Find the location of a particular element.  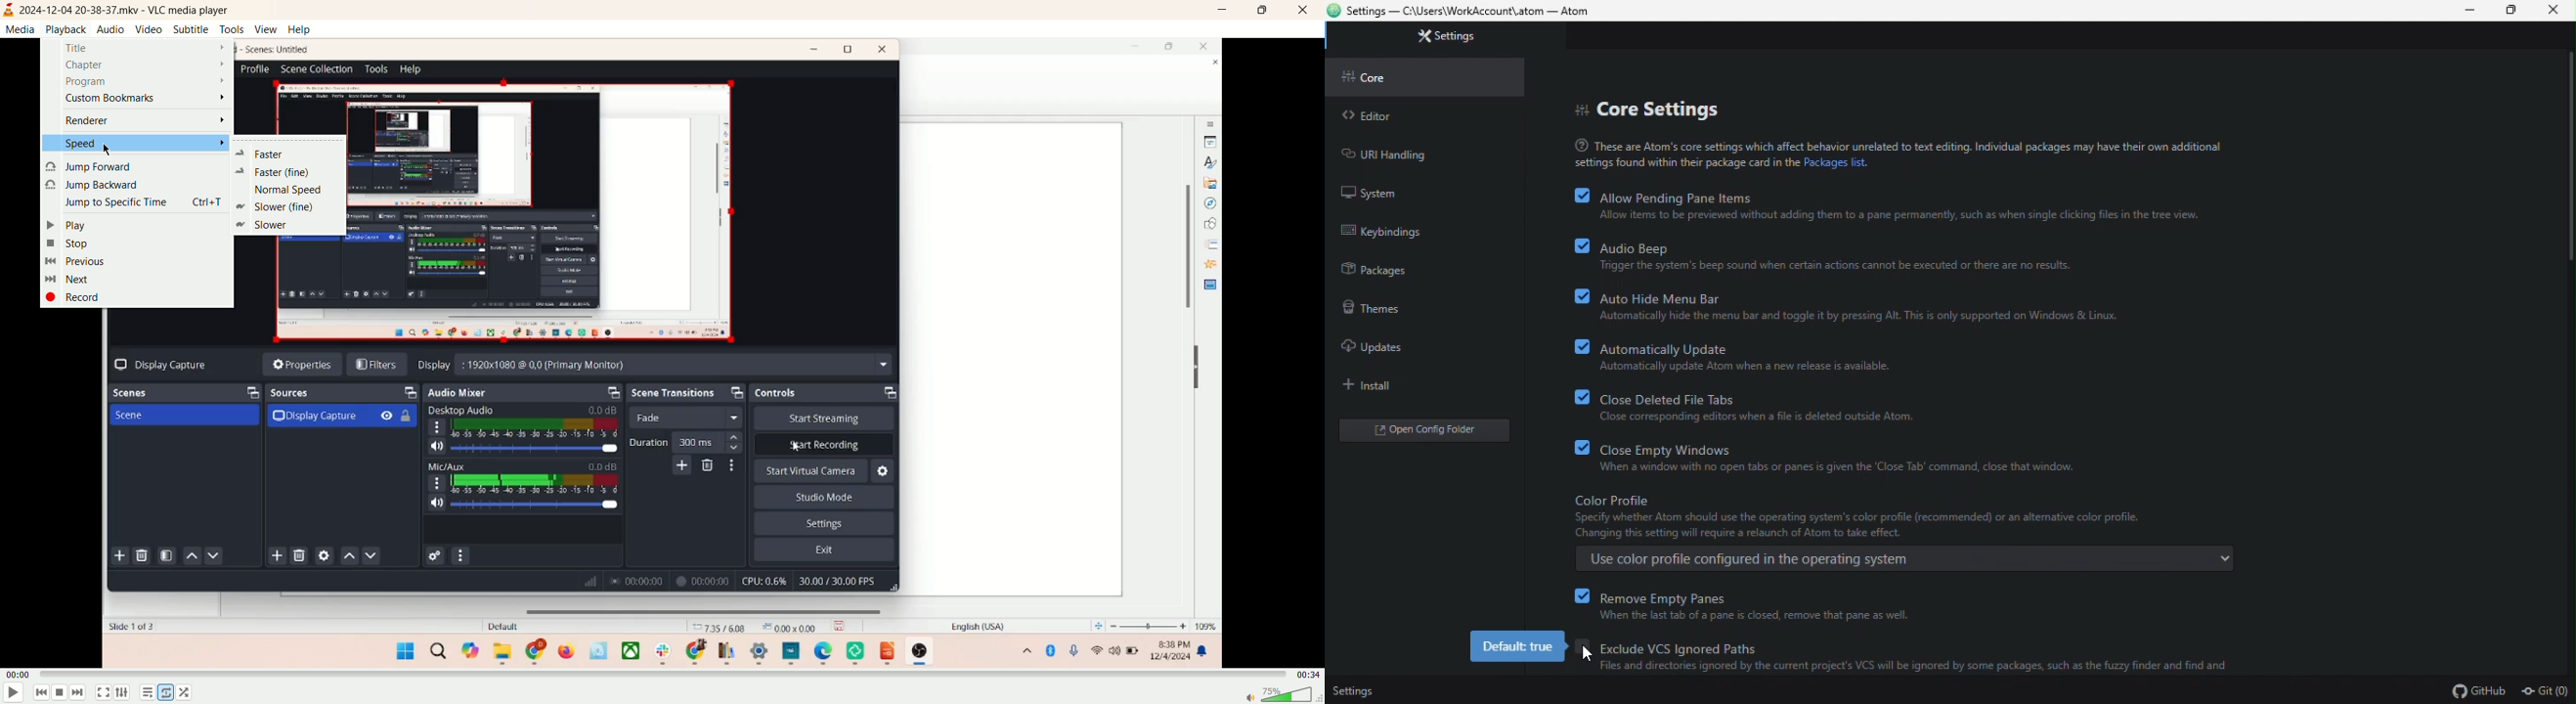

Open configure editor is located at coordinates (1429, 429).